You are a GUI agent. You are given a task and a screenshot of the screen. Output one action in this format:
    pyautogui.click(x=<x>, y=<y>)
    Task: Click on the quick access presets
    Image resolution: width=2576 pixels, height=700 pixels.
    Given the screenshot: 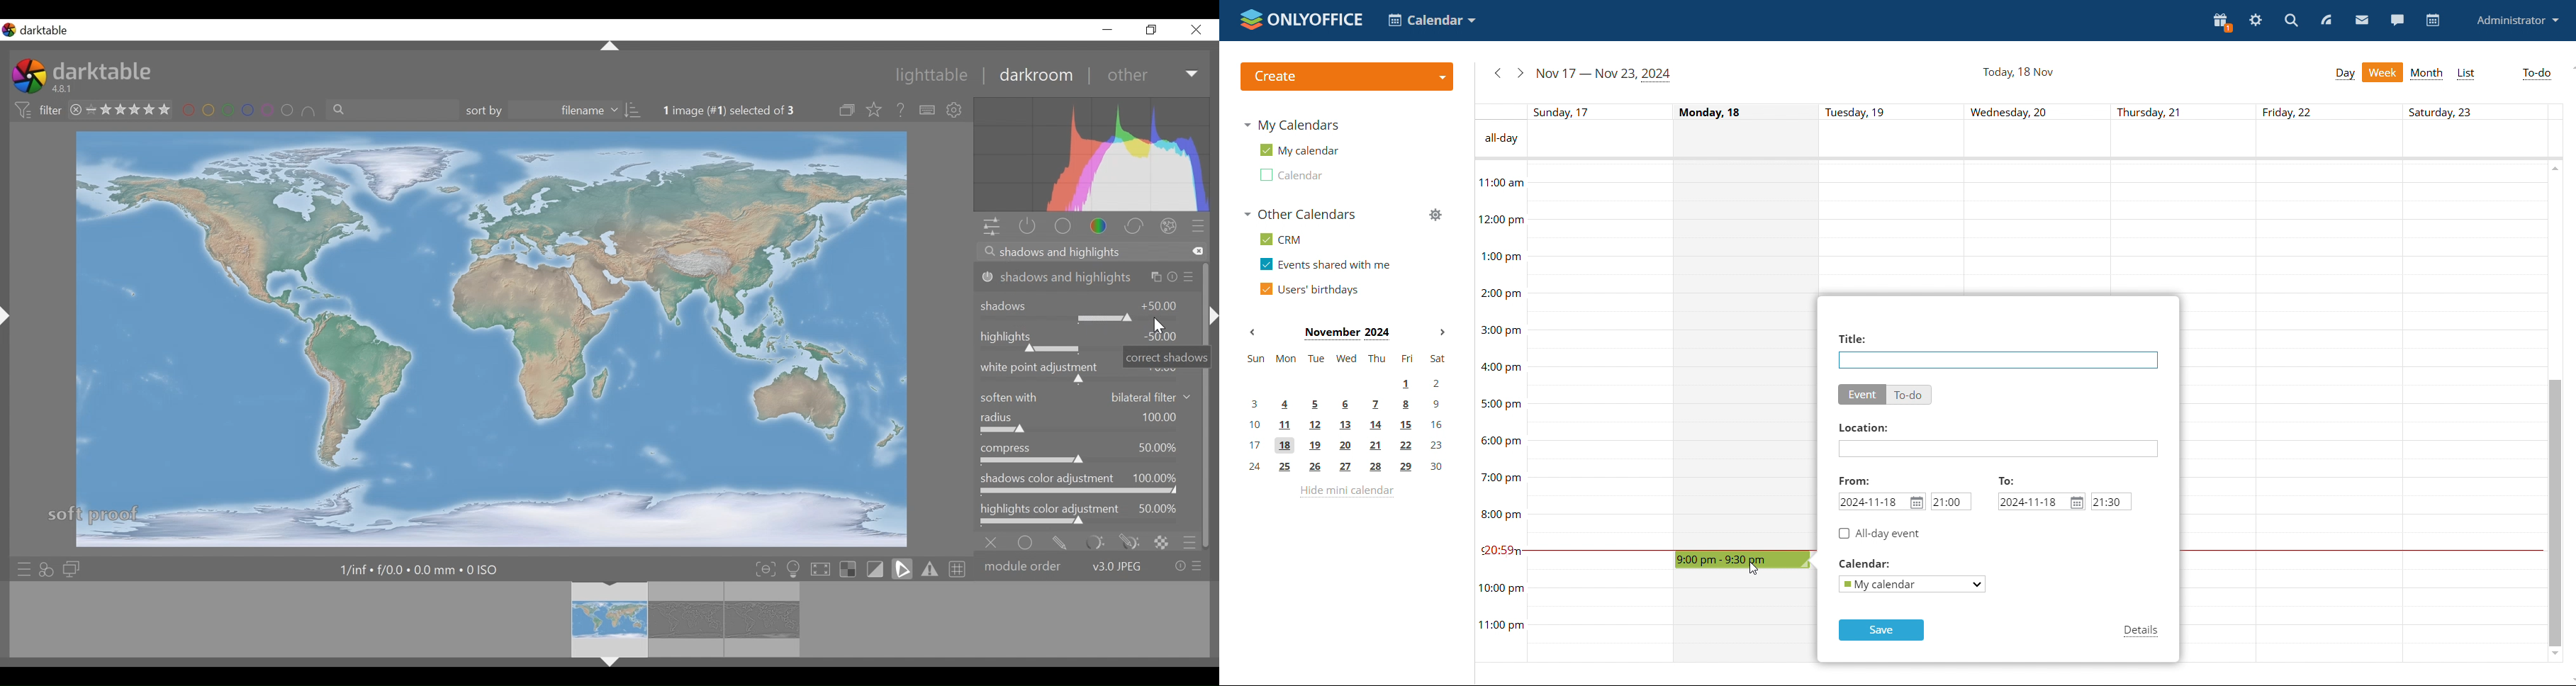 What is the action you would take?
    pyautogui.click(x=21, y=567)
    